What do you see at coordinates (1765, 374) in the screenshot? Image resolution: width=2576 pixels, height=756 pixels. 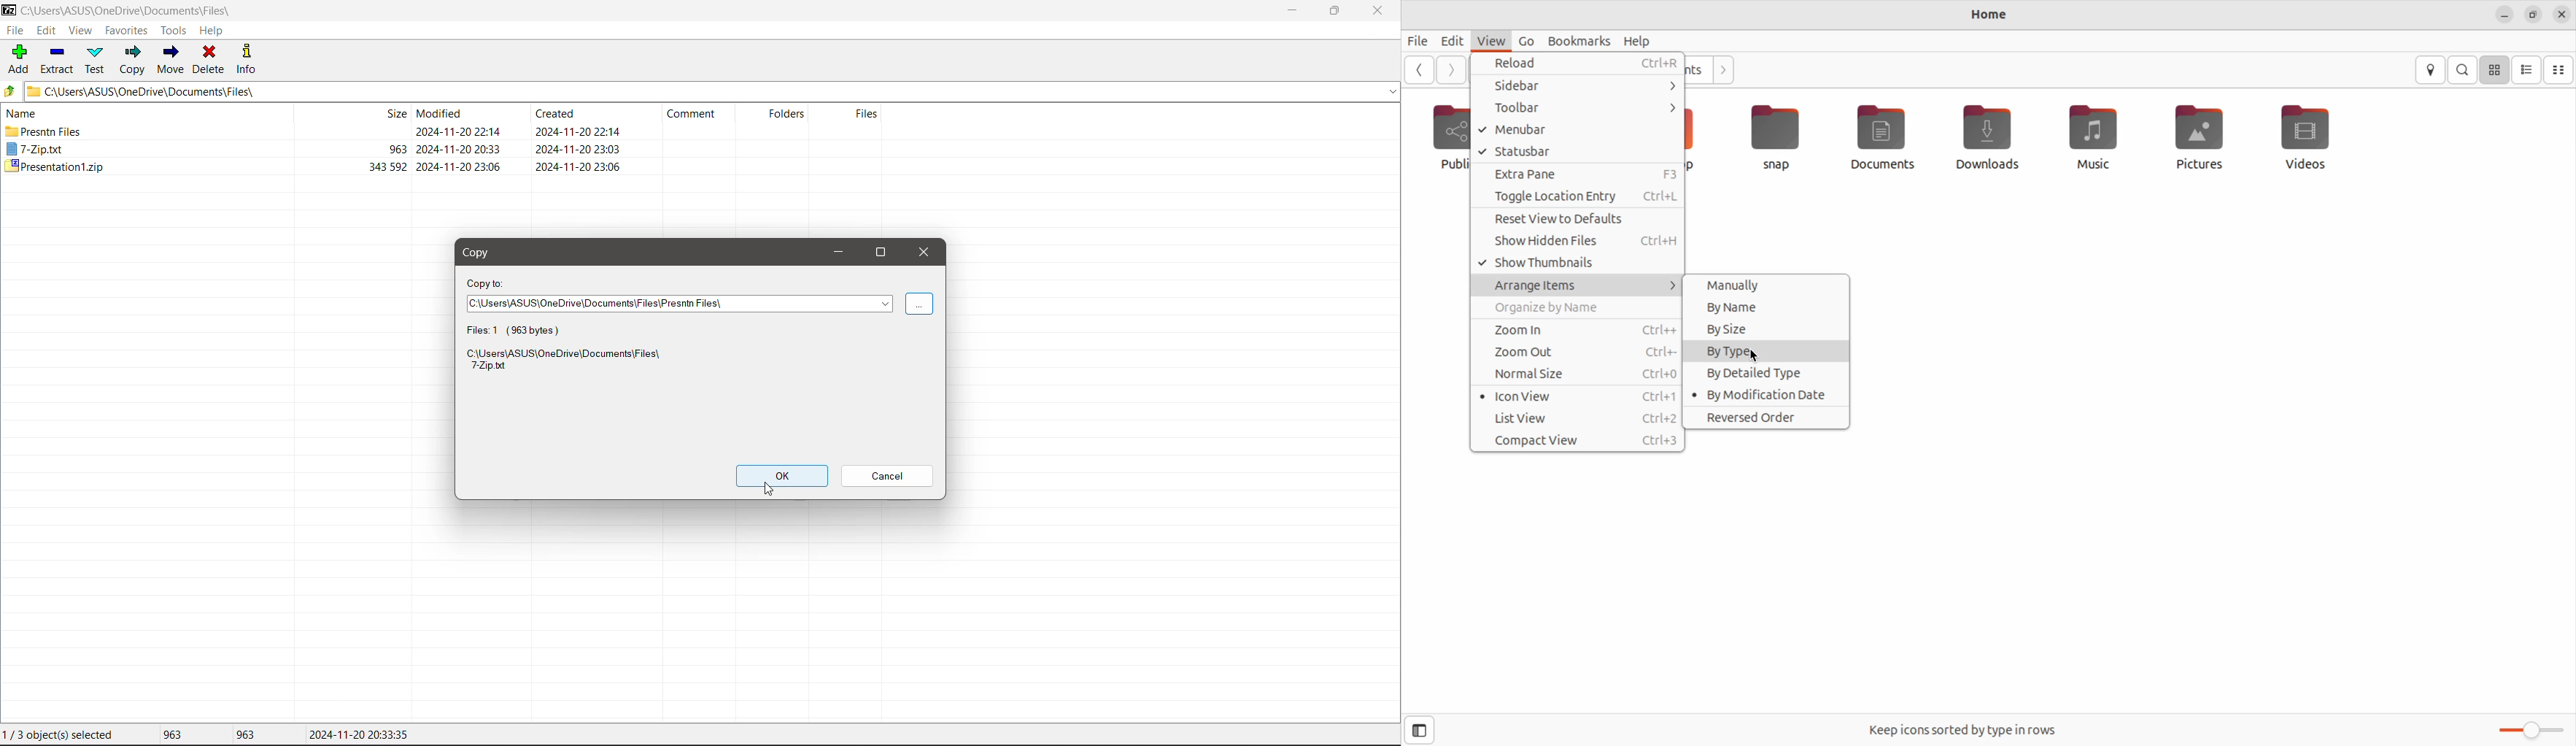 I see `by detailed type` at bounding box center [1765, 374].